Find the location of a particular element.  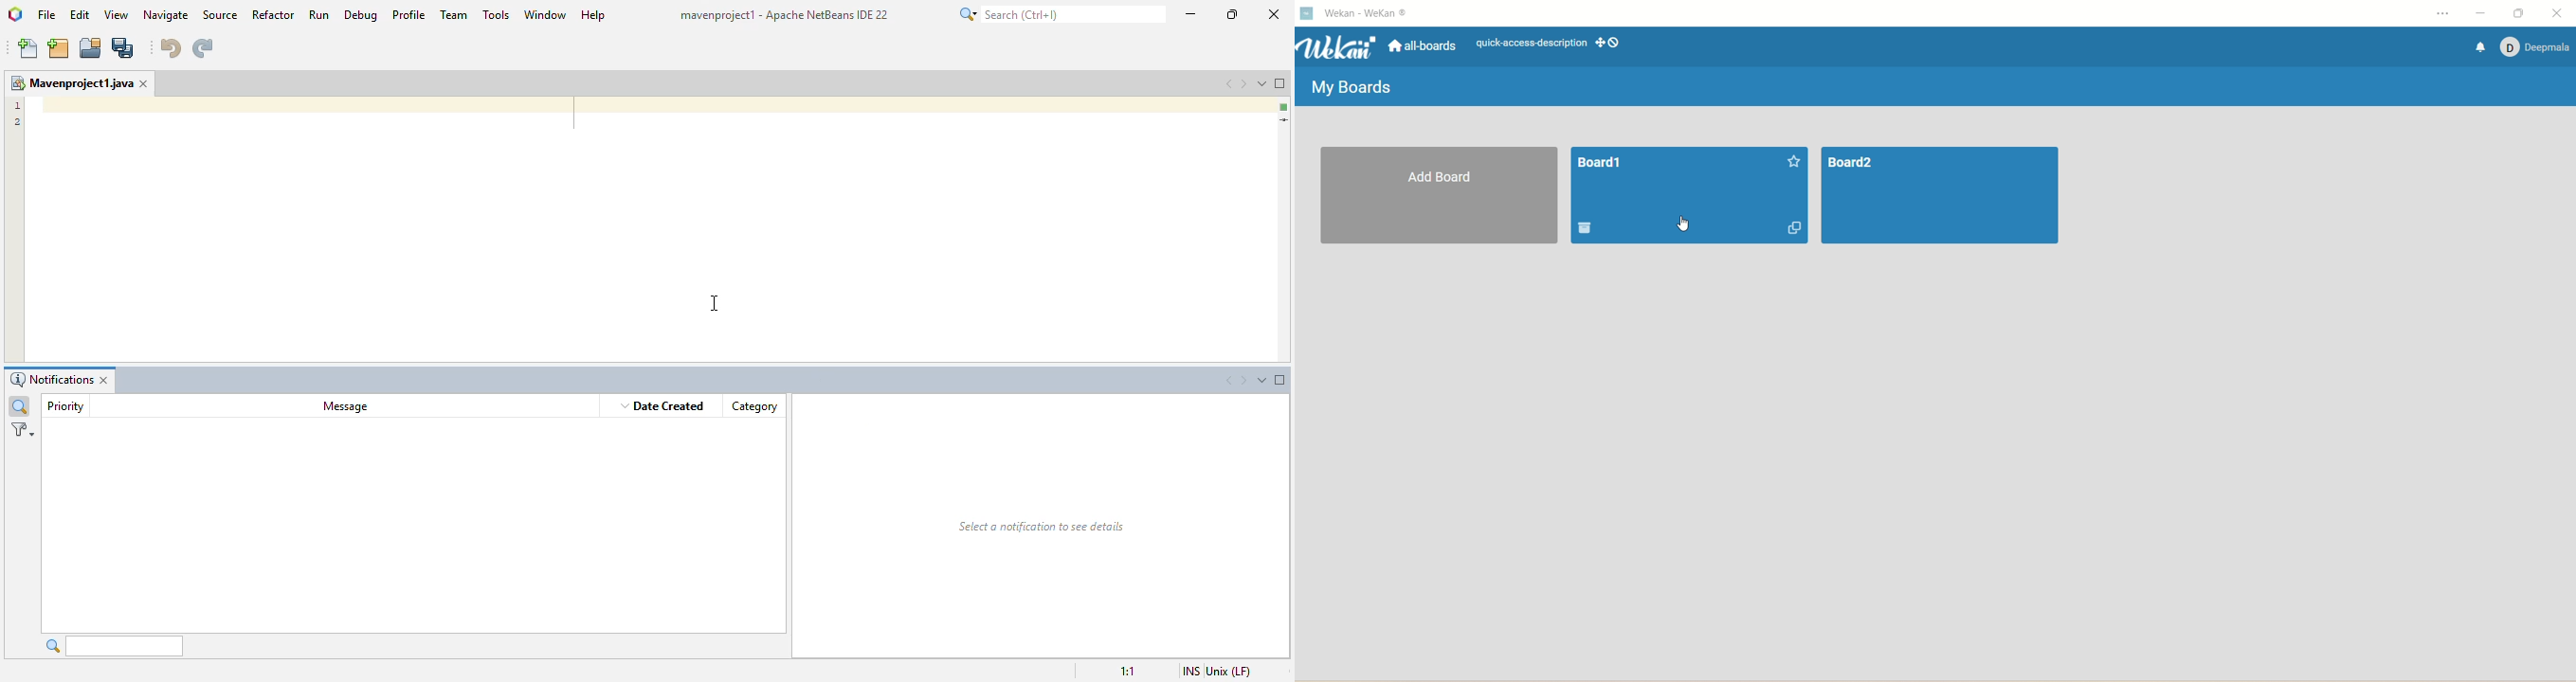

favorite is located at coordinates (1792, 160).